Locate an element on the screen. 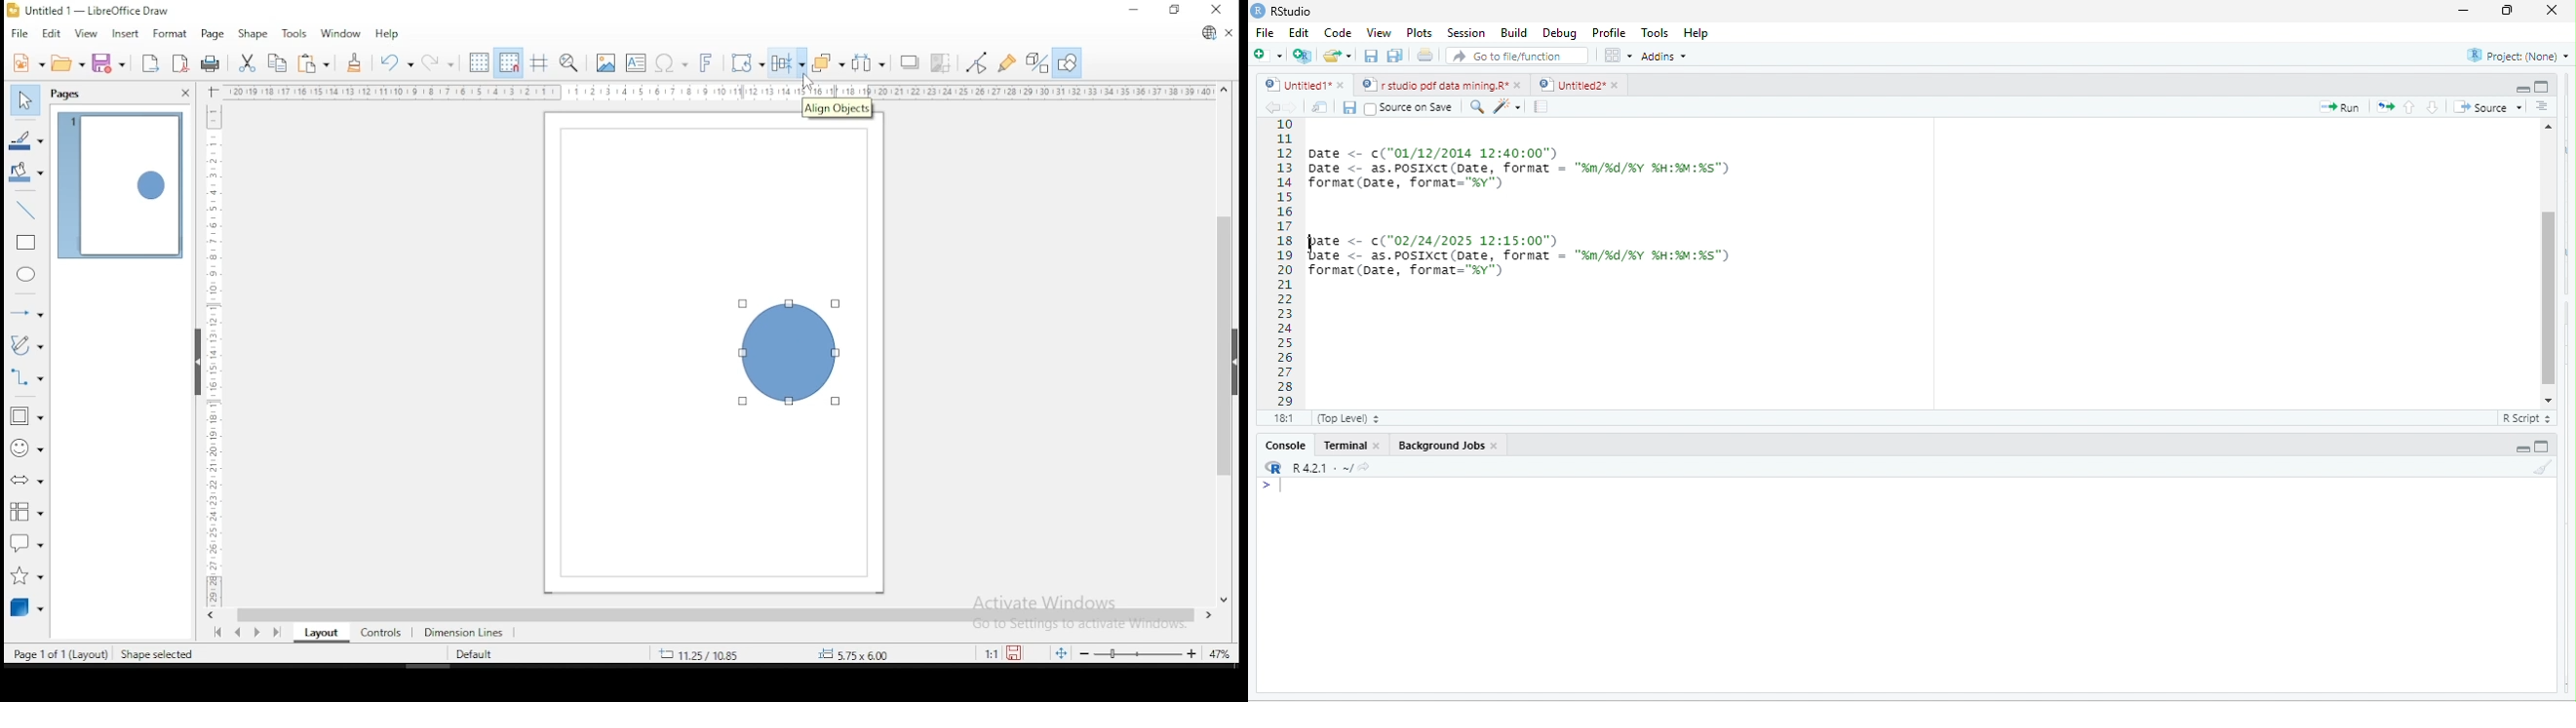 The width and height of the screenshot is (2576, 728). hide r script is located at coordinates (2520, 84).